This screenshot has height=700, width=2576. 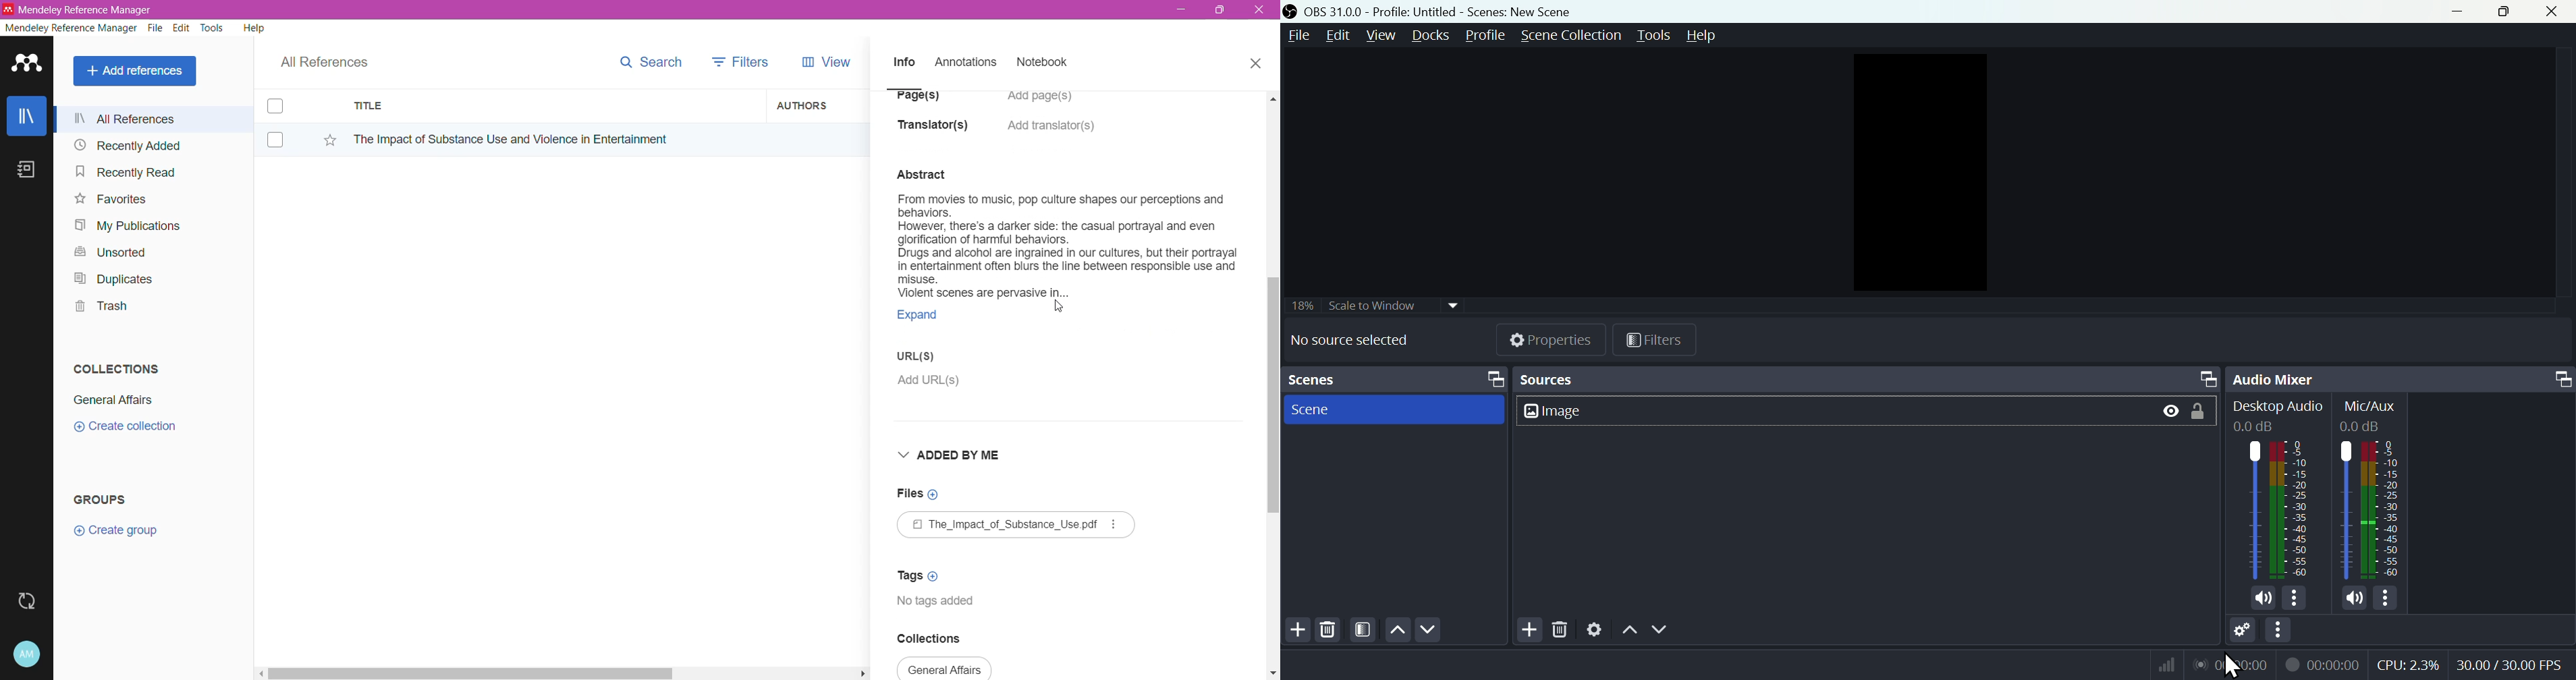 I want to click on Settings, so click(x=1593, y=630).